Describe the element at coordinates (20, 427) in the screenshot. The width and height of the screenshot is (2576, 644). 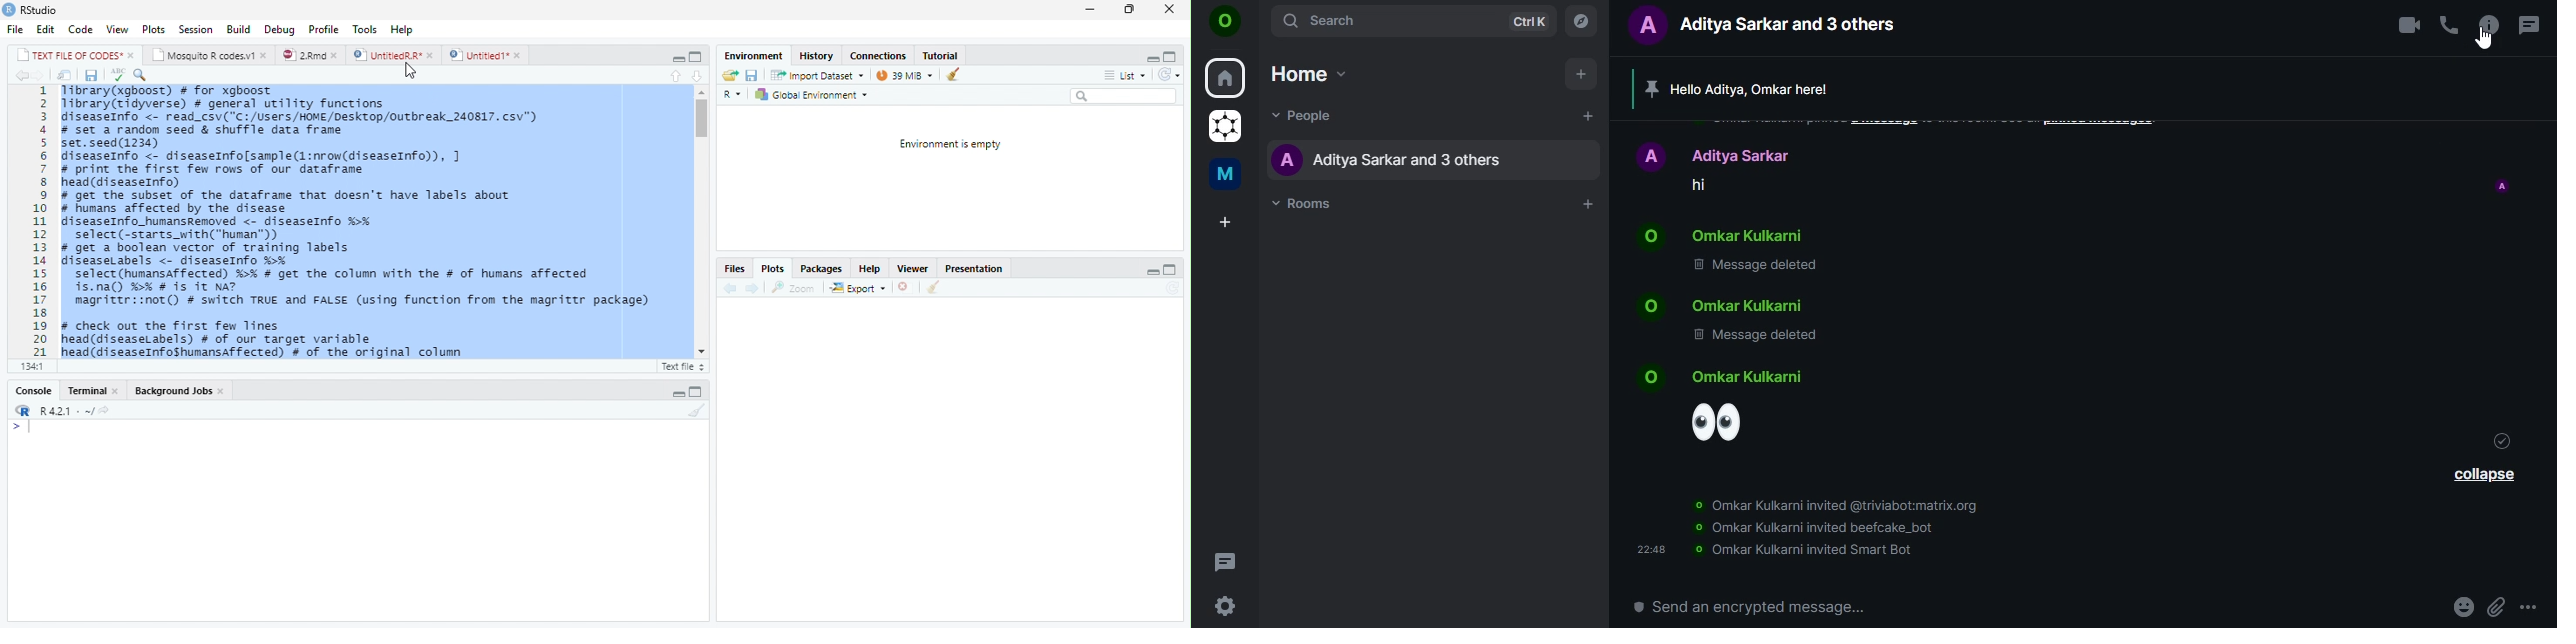
I see `Typing Indicator` at that location.